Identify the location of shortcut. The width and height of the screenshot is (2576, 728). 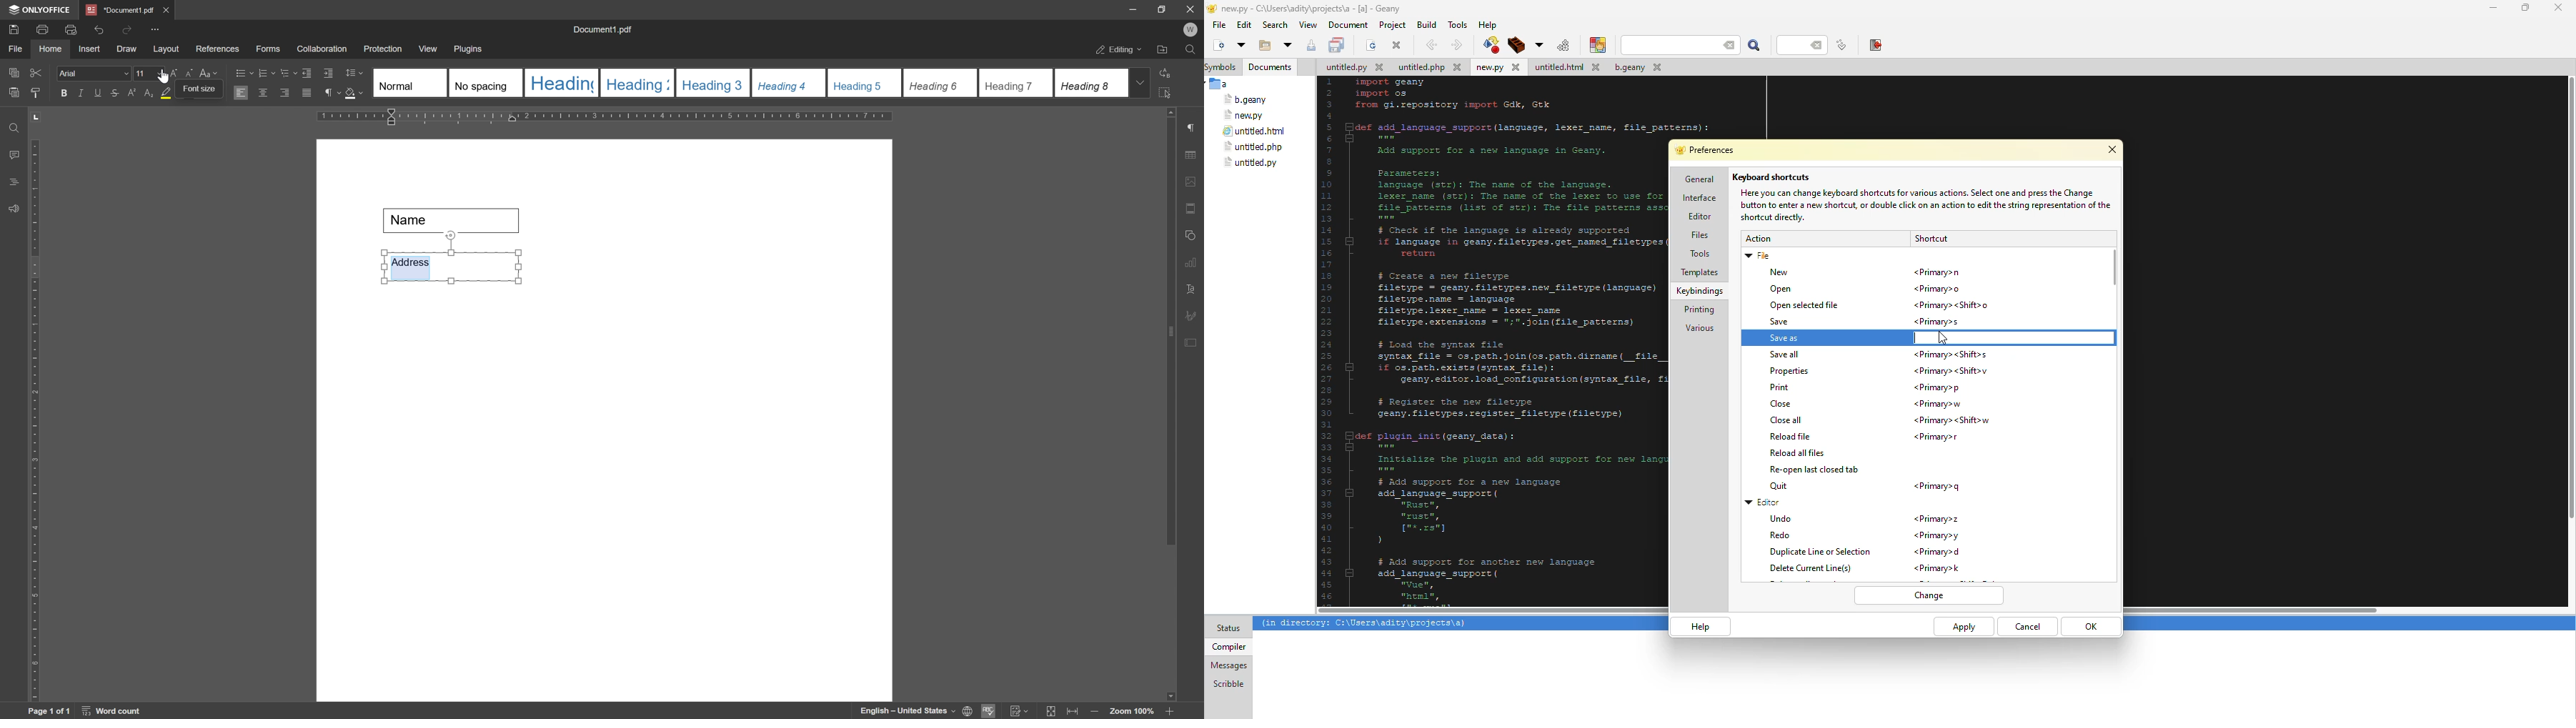
(1936, 387).